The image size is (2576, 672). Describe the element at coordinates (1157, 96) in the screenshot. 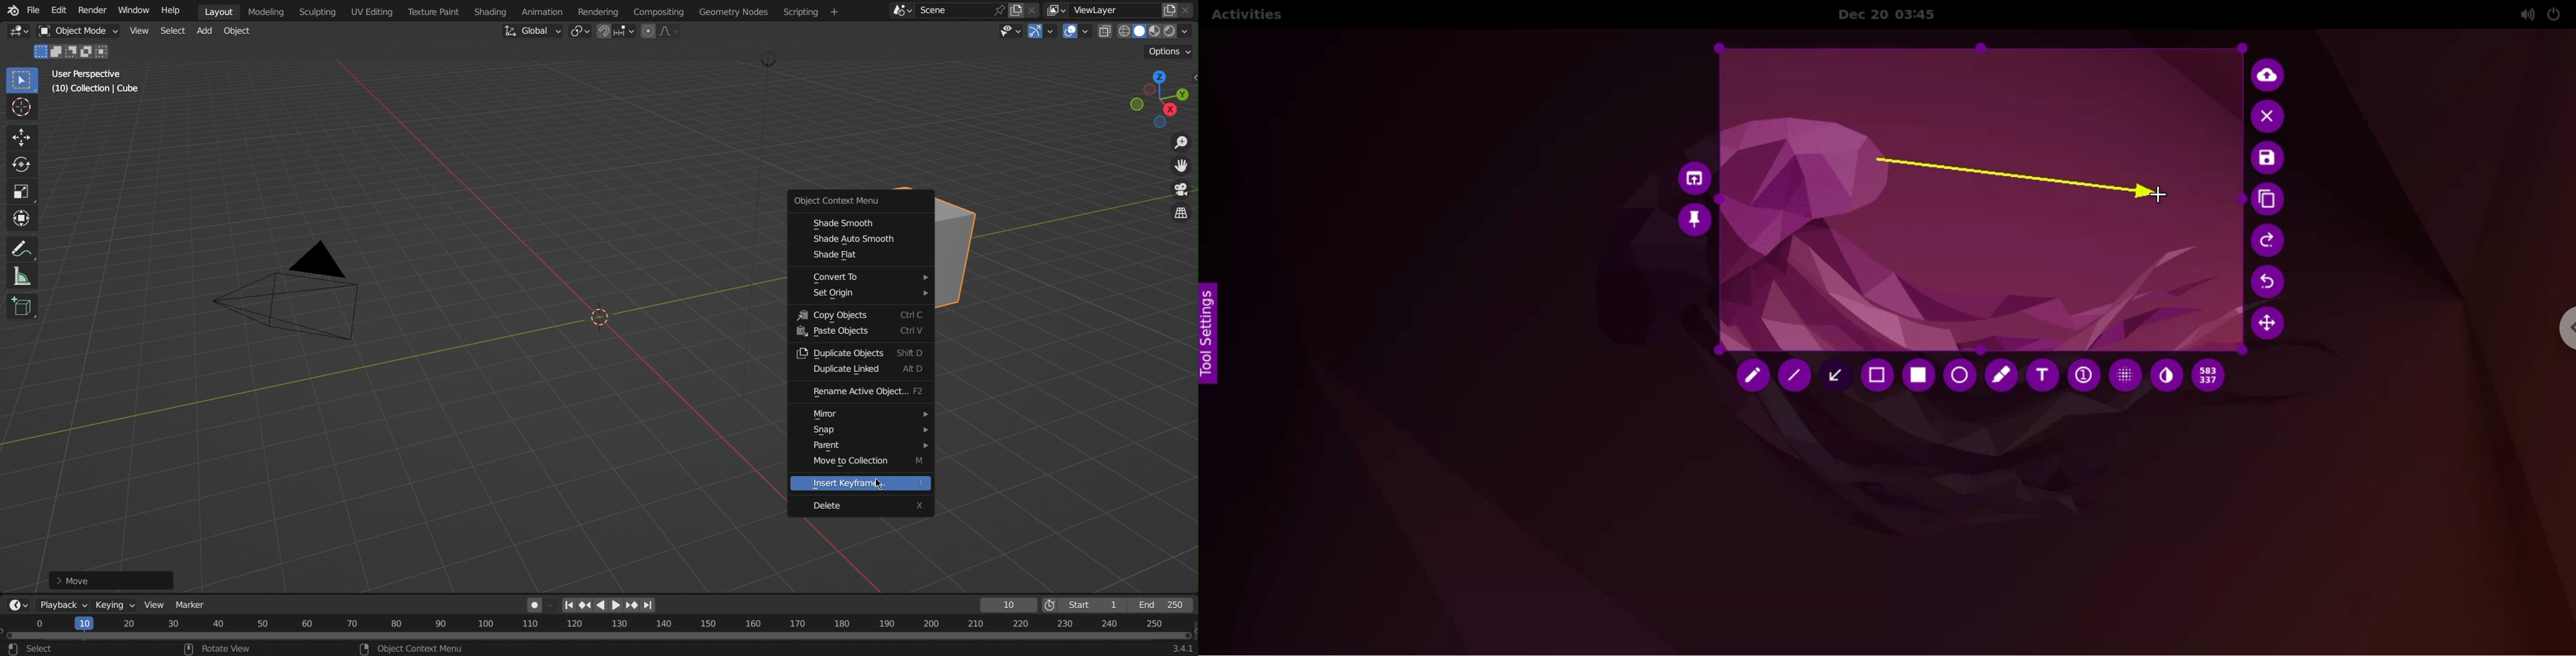

I see `Viewport` at that location.